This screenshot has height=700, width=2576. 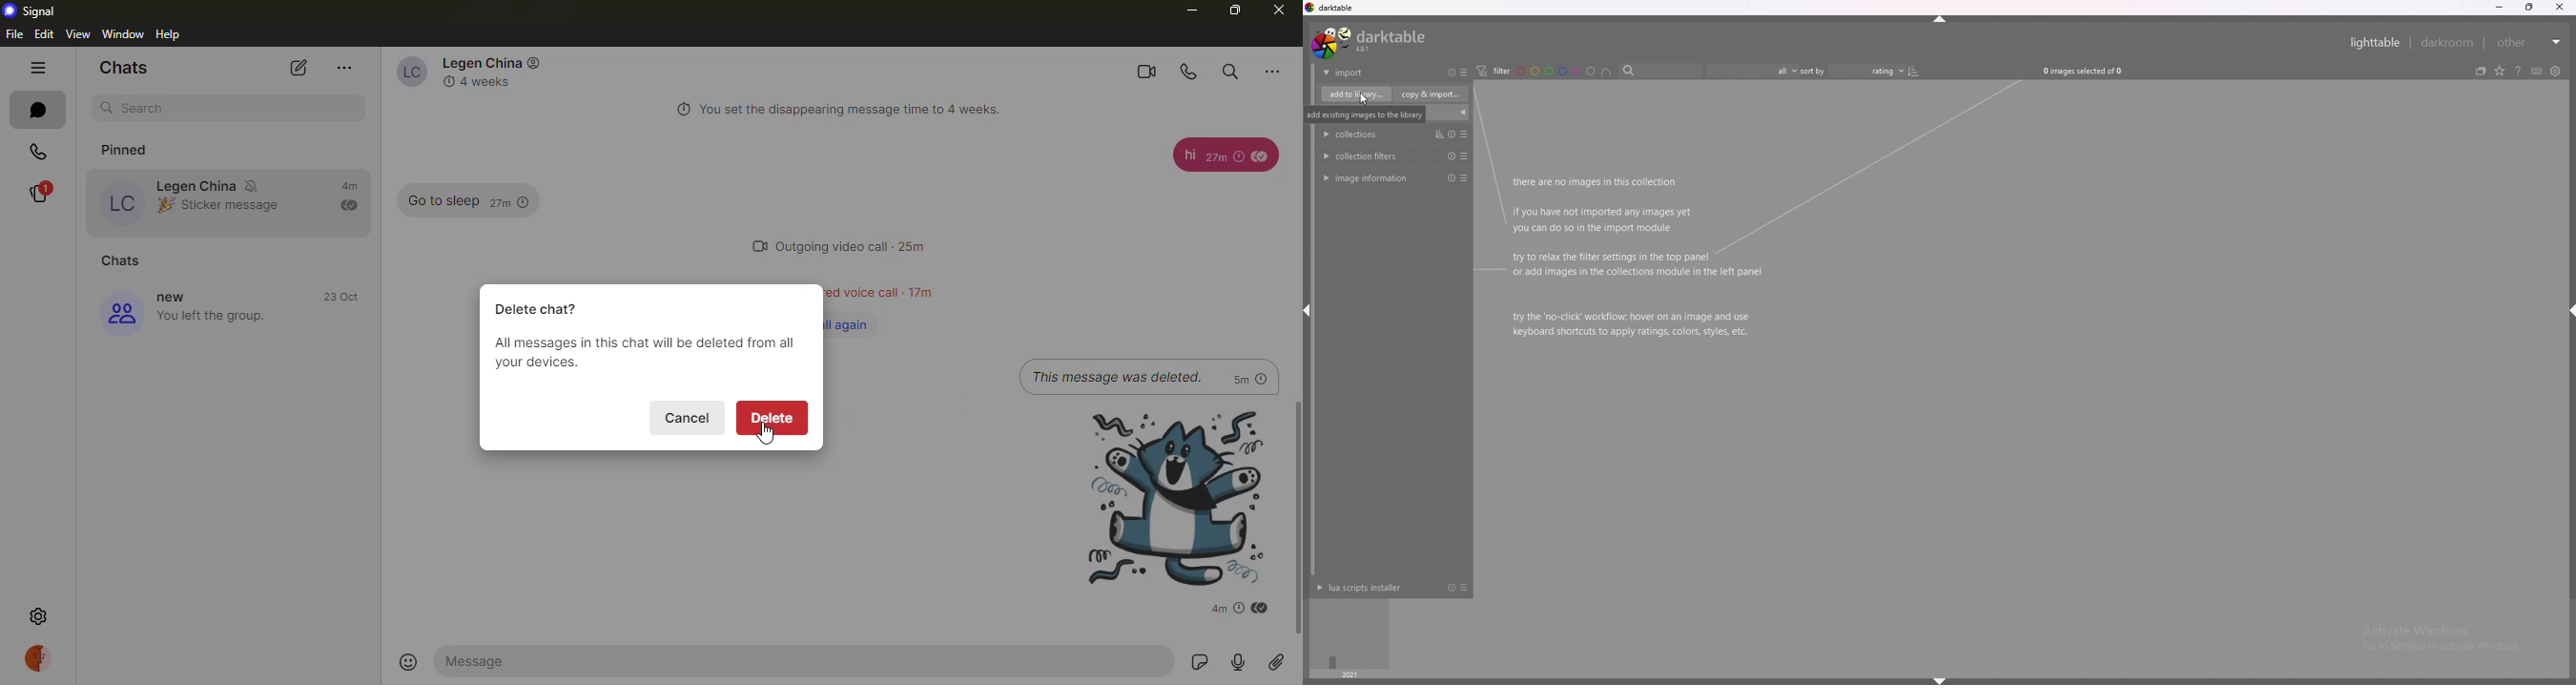 I want to click on reset, so click(x=1450, y=587).